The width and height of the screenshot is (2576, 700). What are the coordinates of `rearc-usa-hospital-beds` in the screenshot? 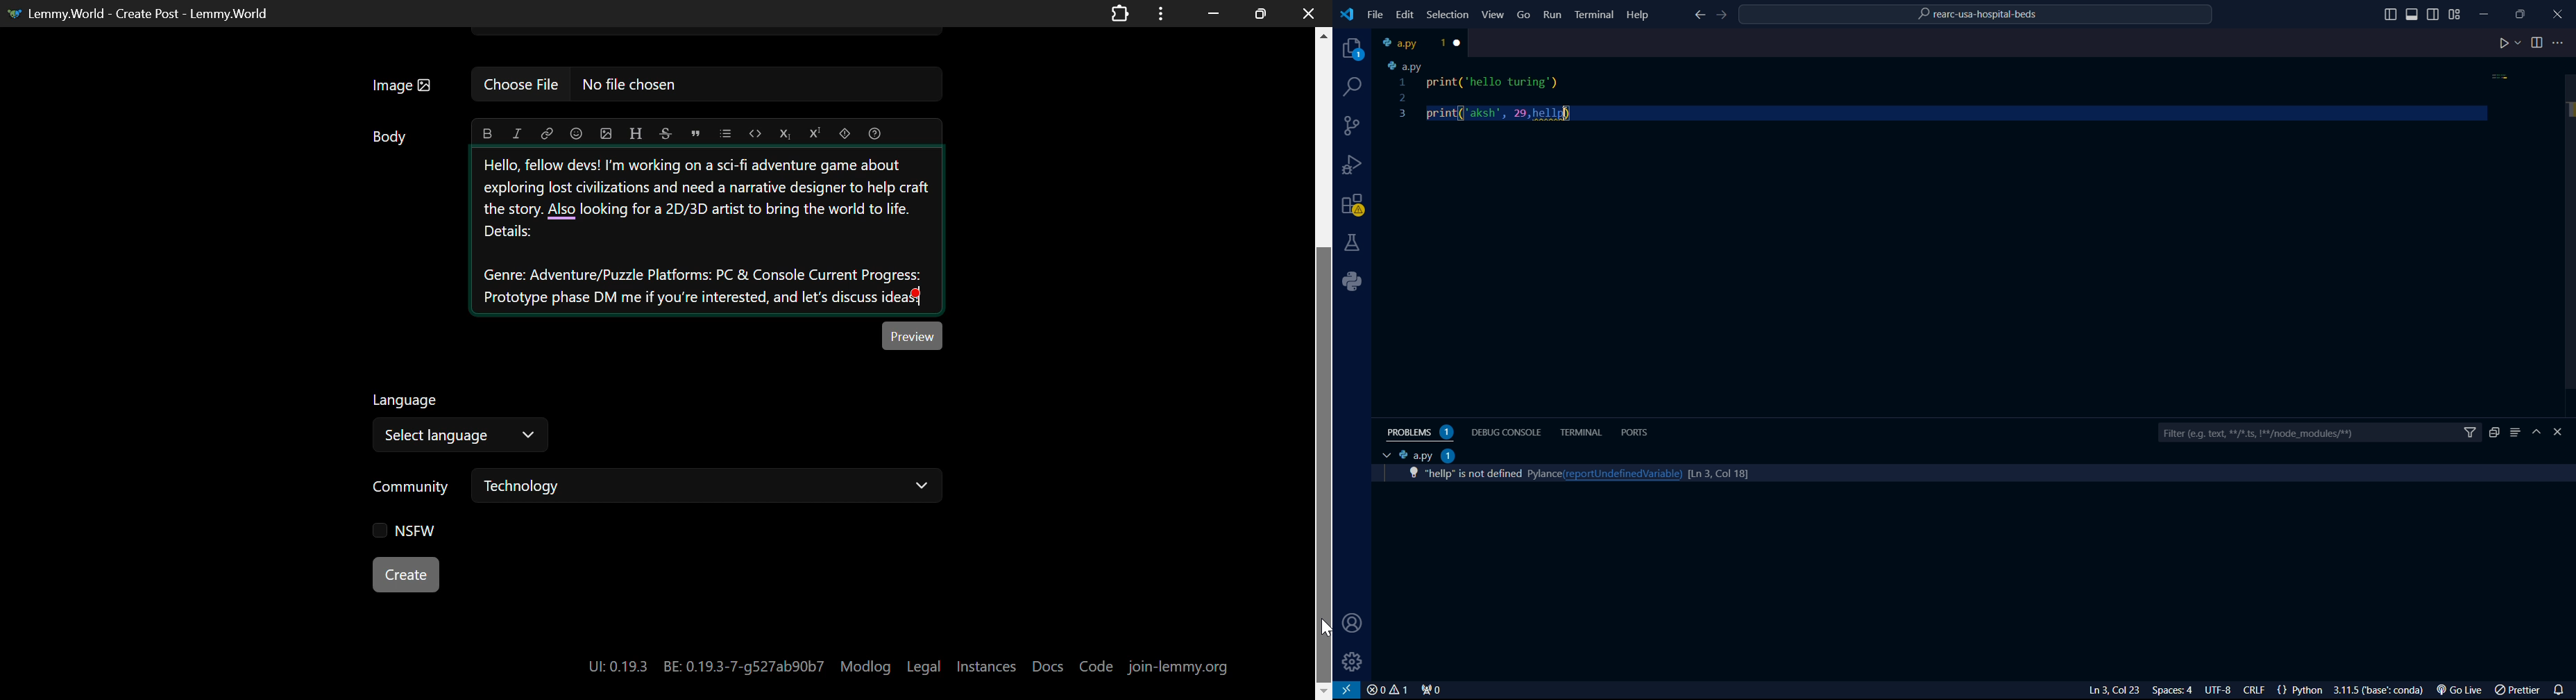 It's located at (1977, 16).